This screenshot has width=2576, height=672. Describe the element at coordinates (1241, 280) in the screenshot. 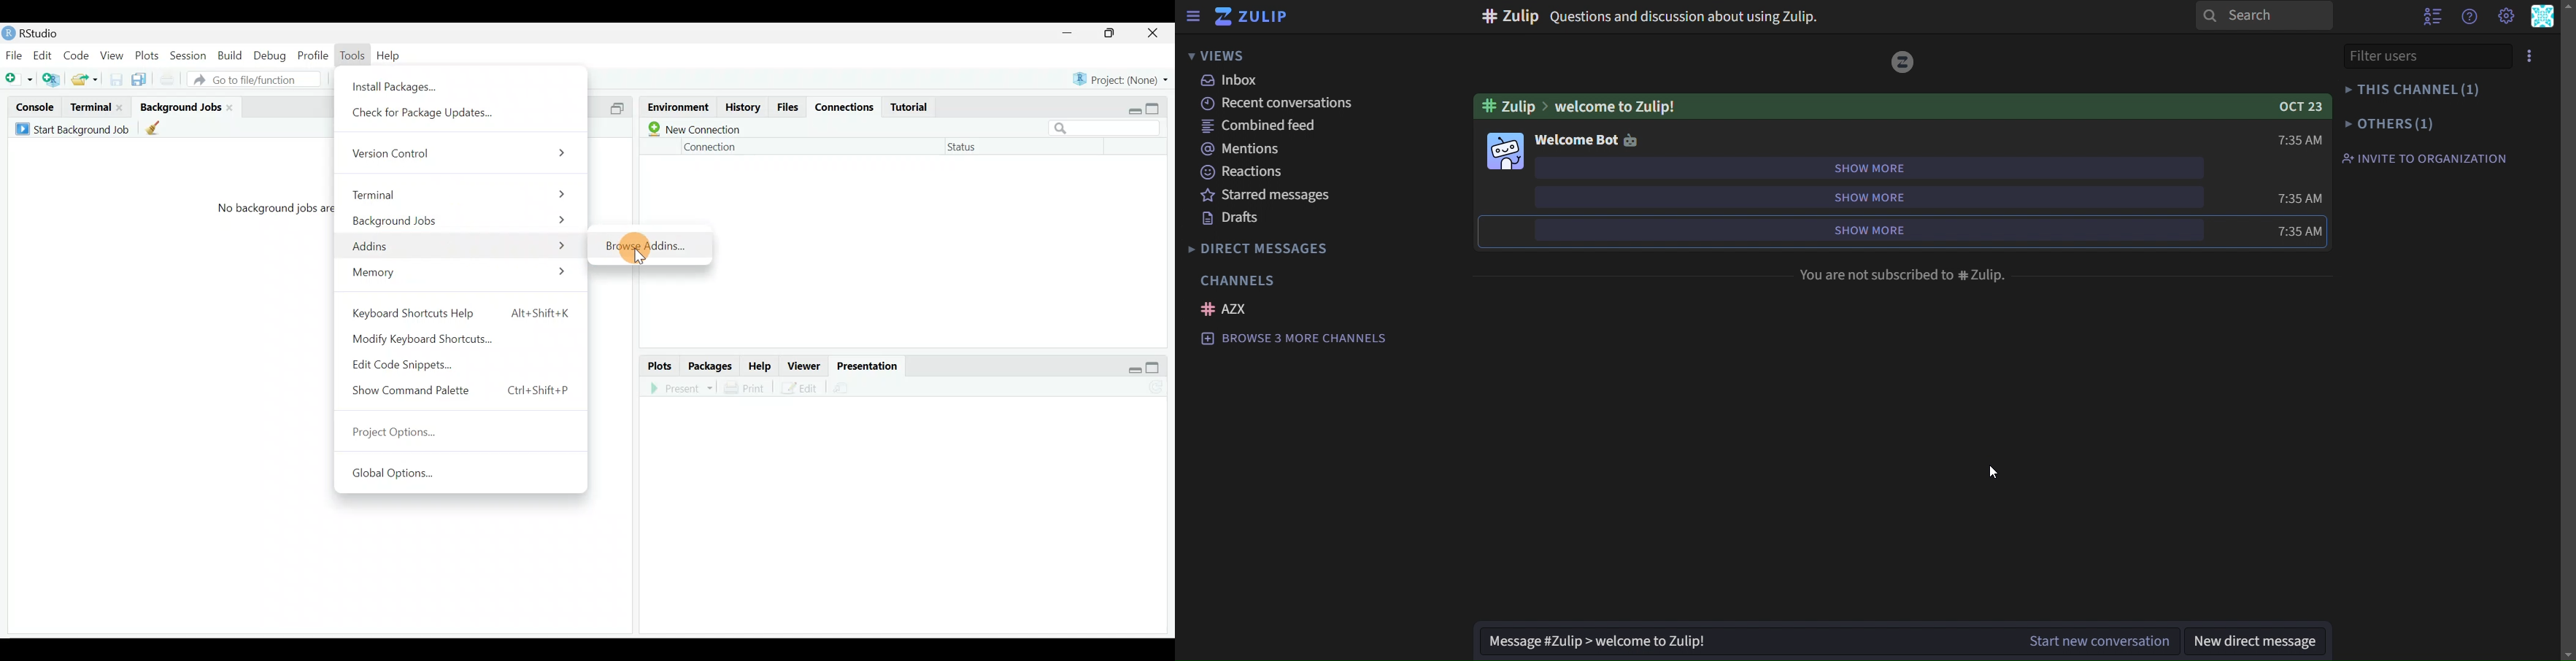

I see `channels` at that location.